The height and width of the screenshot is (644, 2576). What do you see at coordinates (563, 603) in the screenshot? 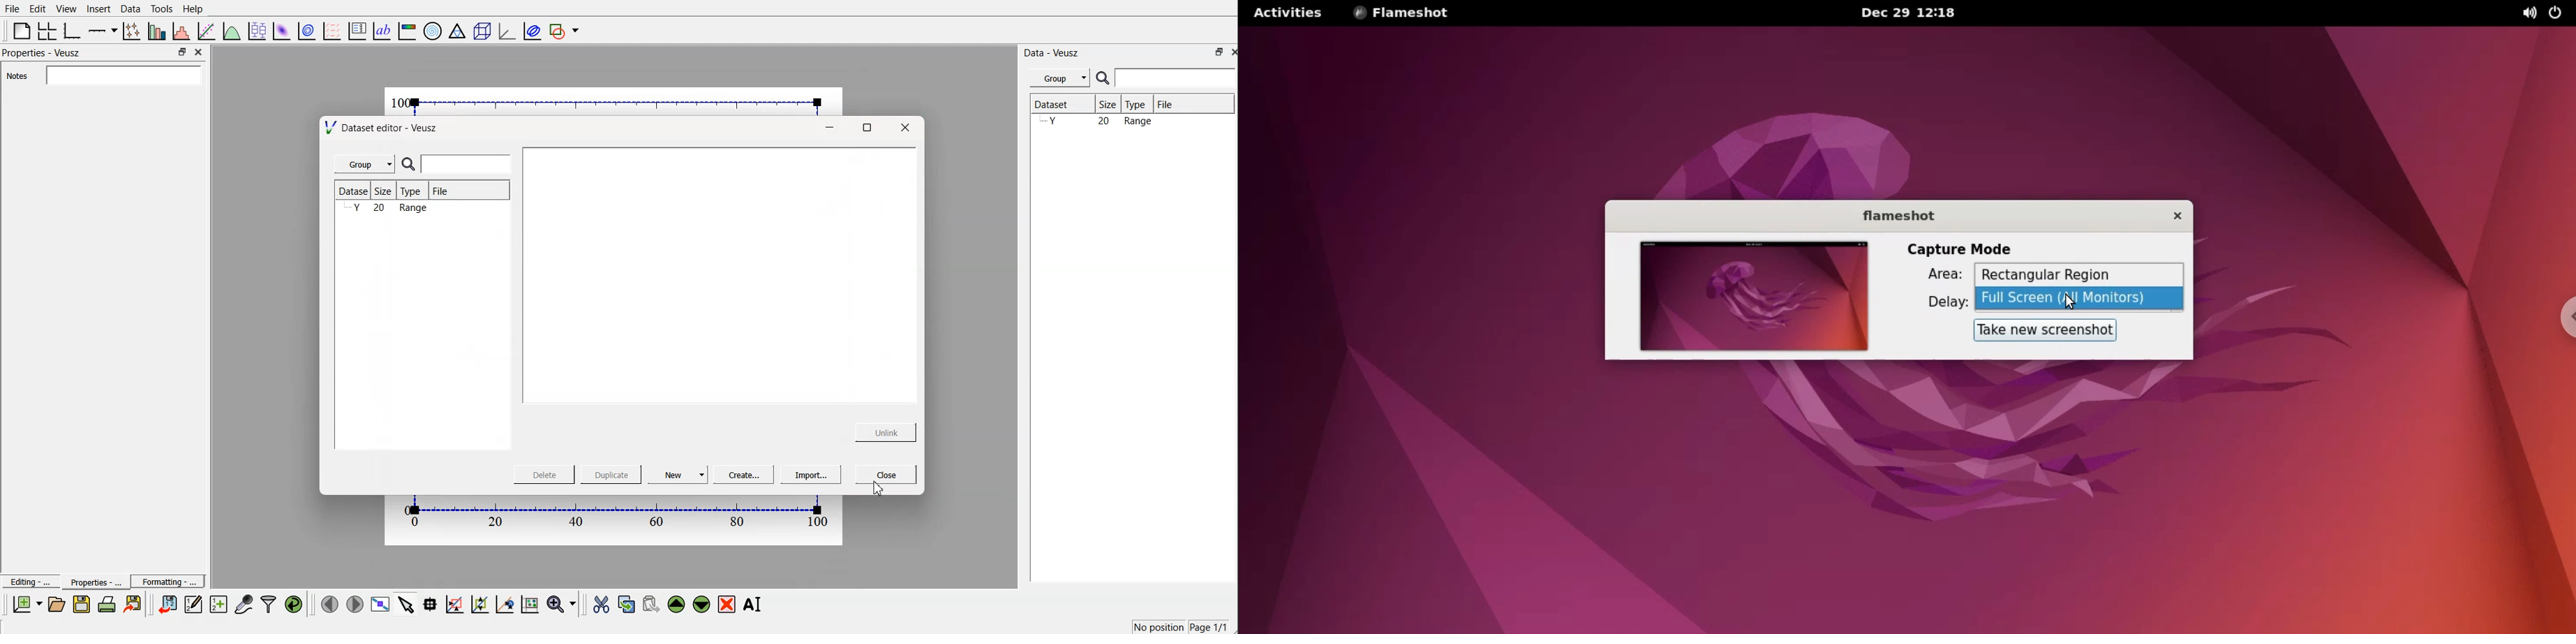
I see `Zoom function menu` at bounding box center [563, 603].